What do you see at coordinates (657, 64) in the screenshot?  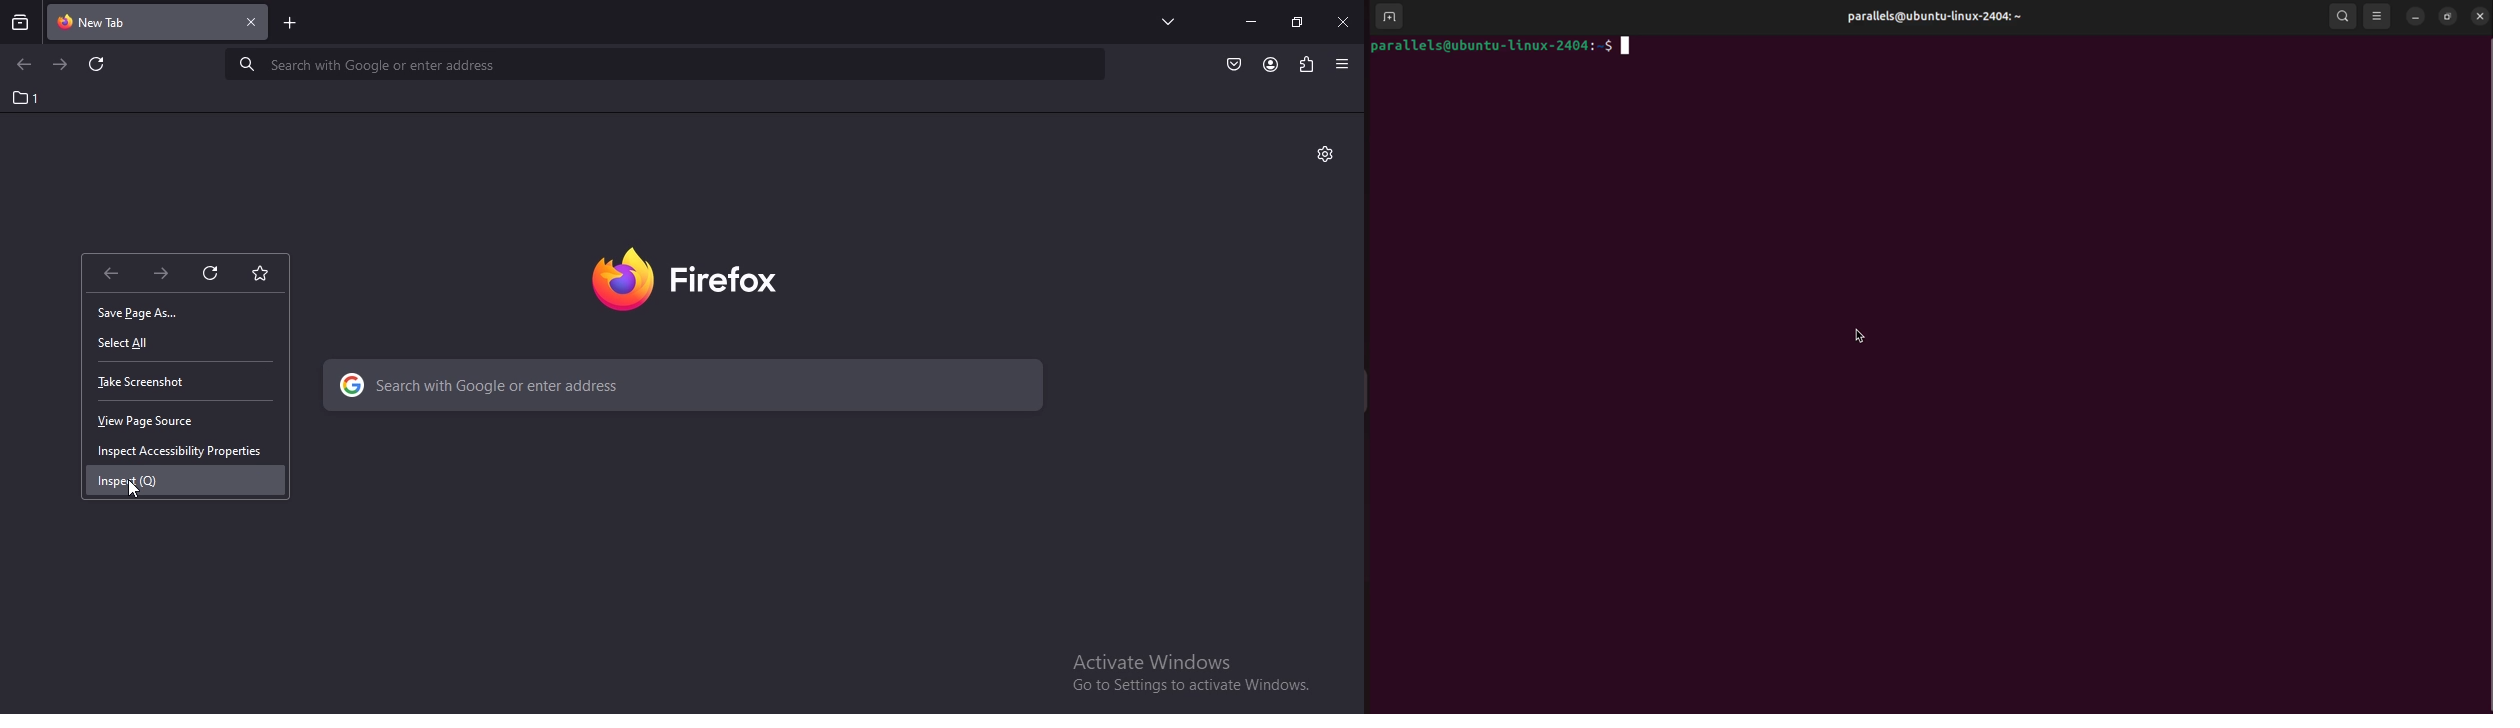 I see `serach` at bounding box center [657, 64].